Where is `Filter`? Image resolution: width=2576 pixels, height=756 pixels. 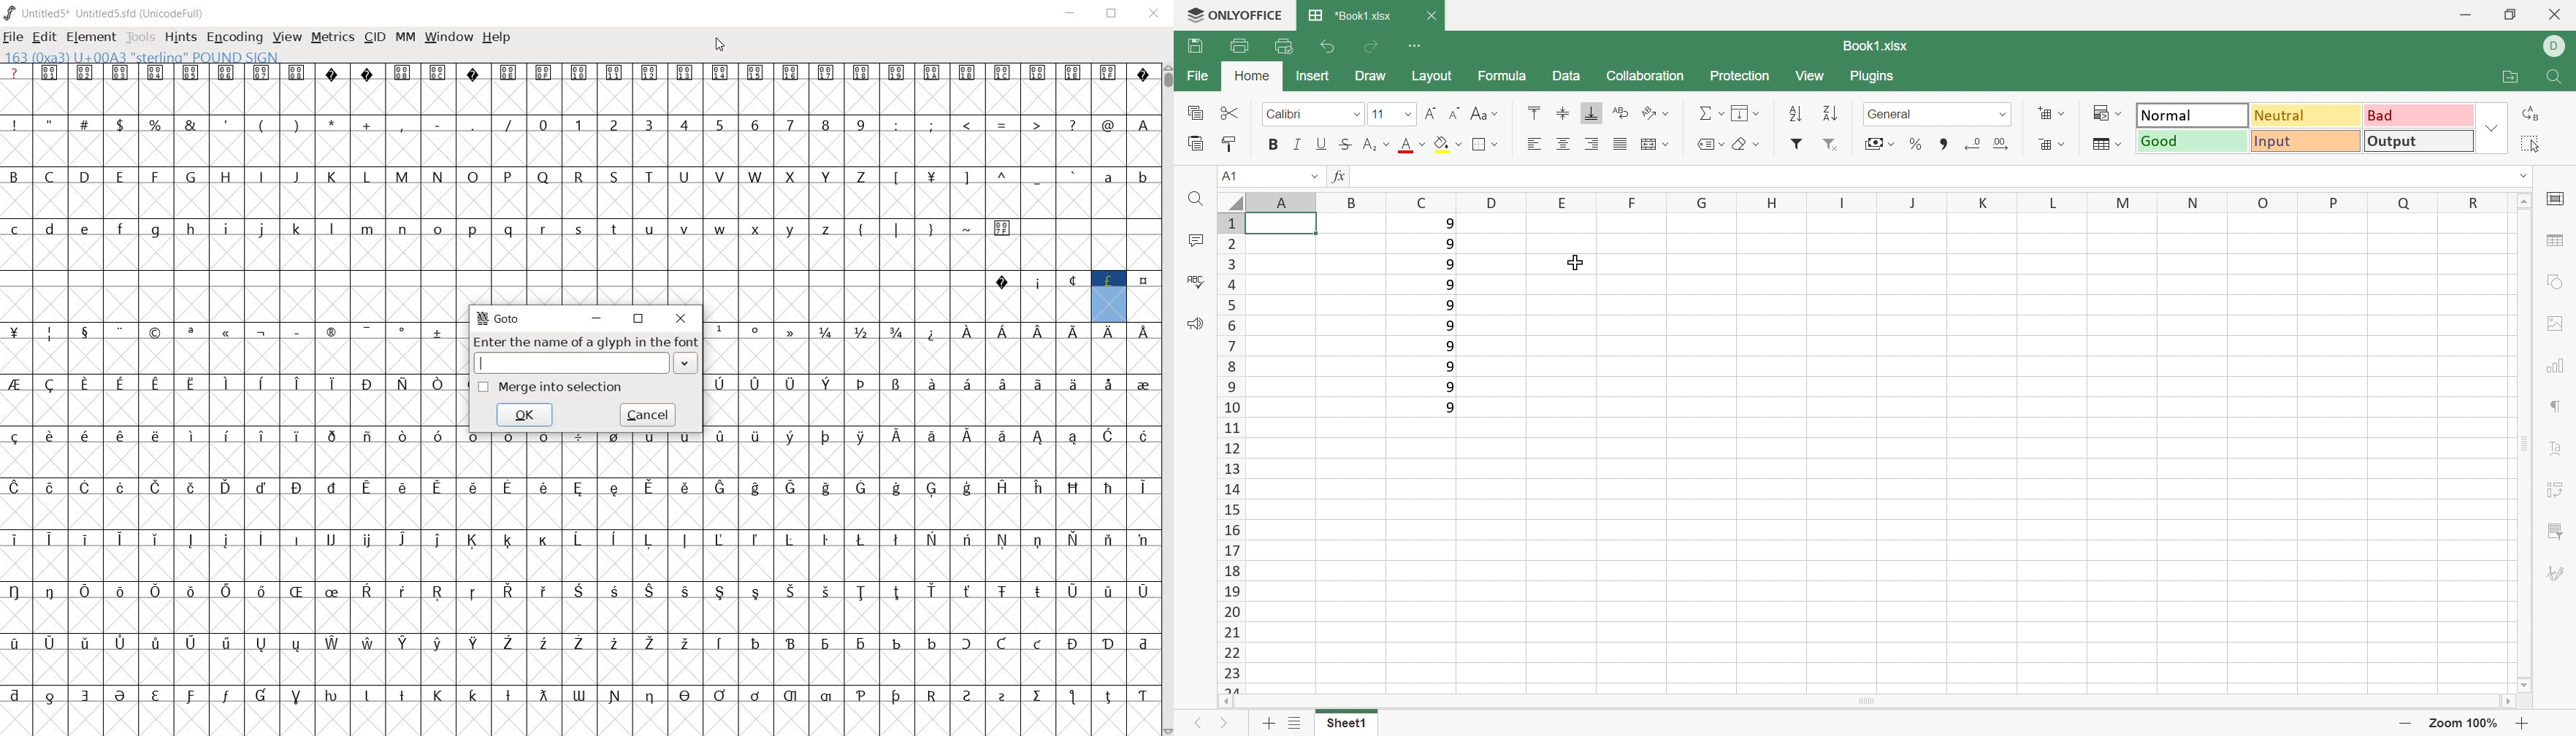 Filter is located at coordinates (1795, 146).